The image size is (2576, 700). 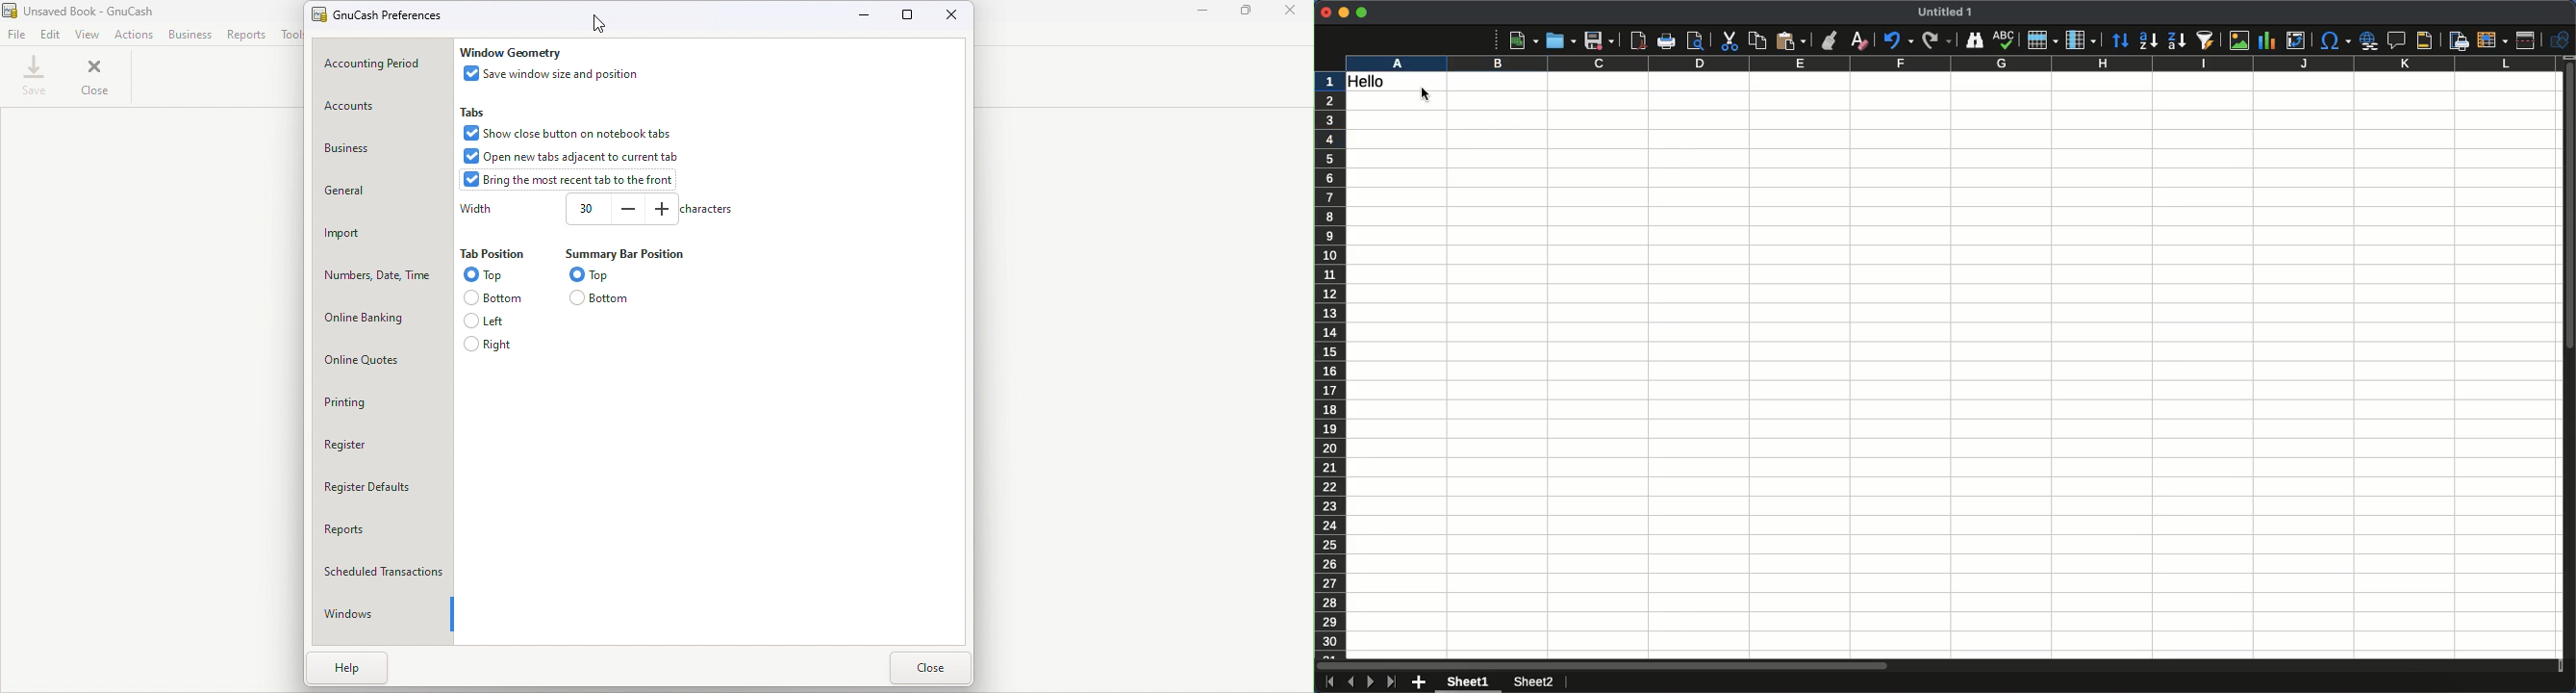 I want to click on Minimize, so click(x=1344, y=13).